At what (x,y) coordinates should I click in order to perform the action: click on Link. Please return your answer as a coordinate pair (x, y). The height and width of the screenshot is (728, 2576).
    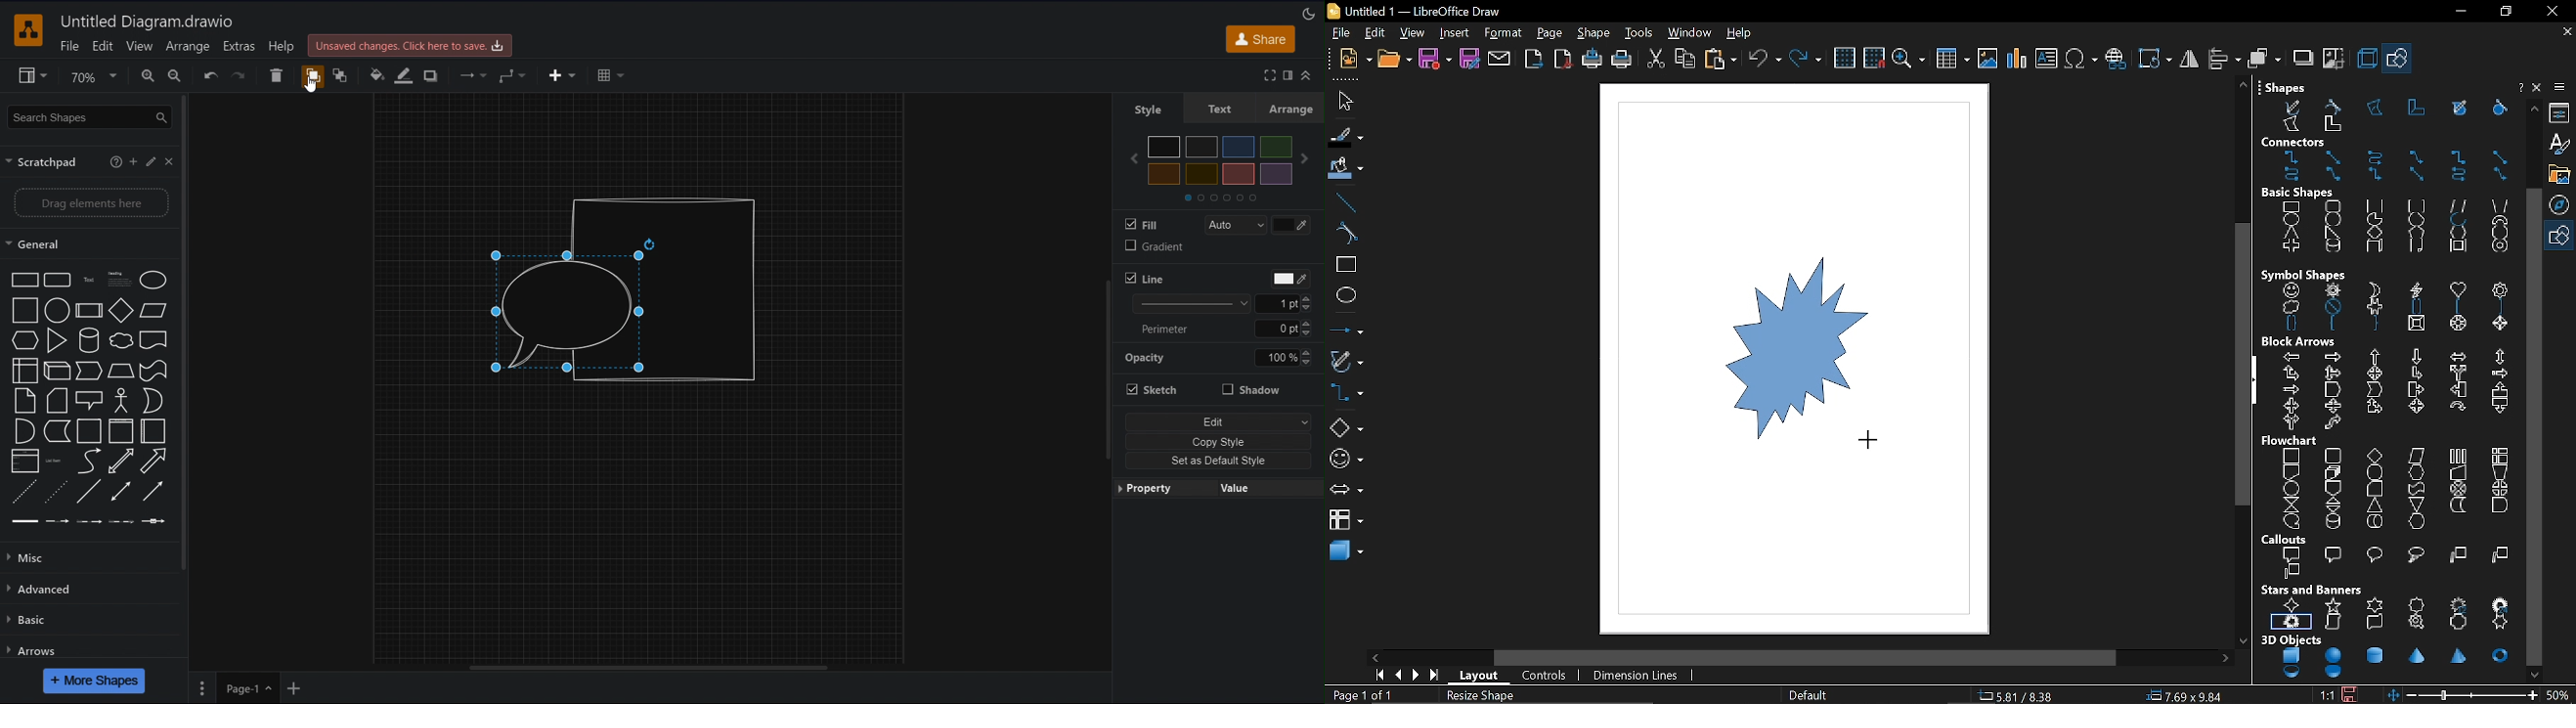
    Looking at the image, I should click on (26, 461).